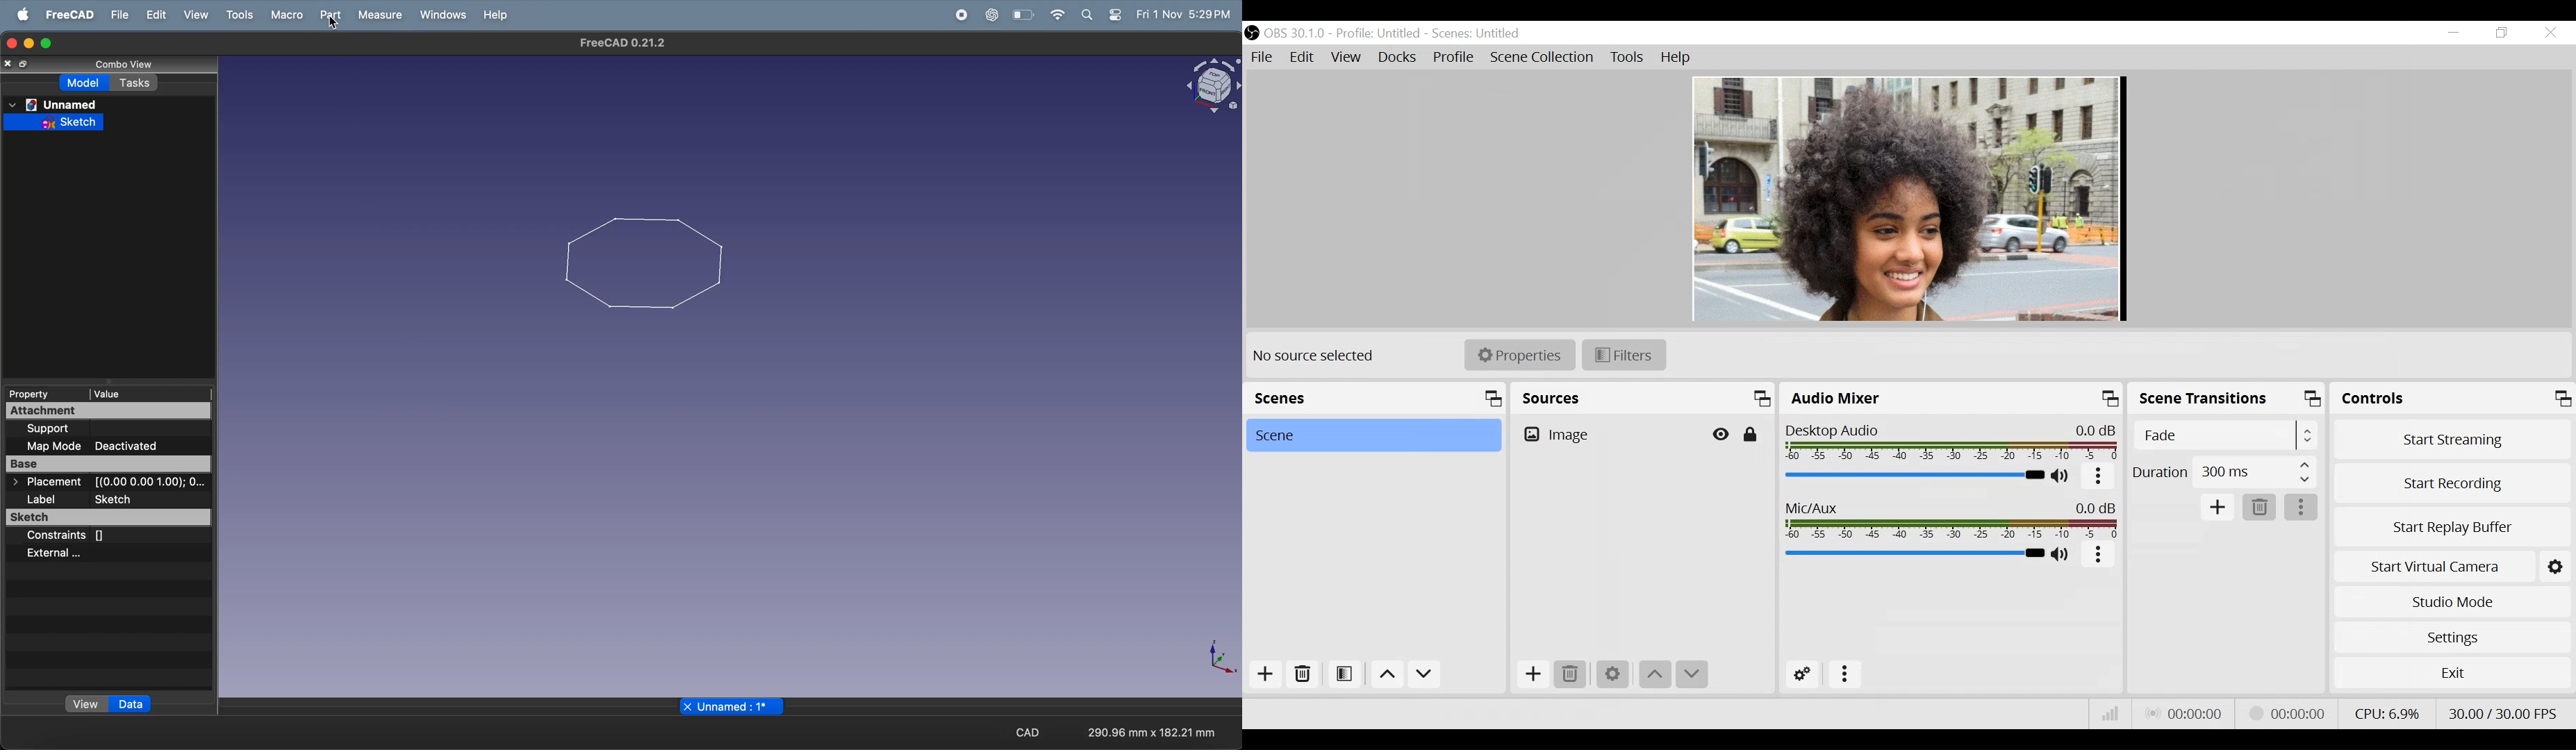 This screenshot has width=2576, height=756. I want to click on Profile, so click(1378, 34).